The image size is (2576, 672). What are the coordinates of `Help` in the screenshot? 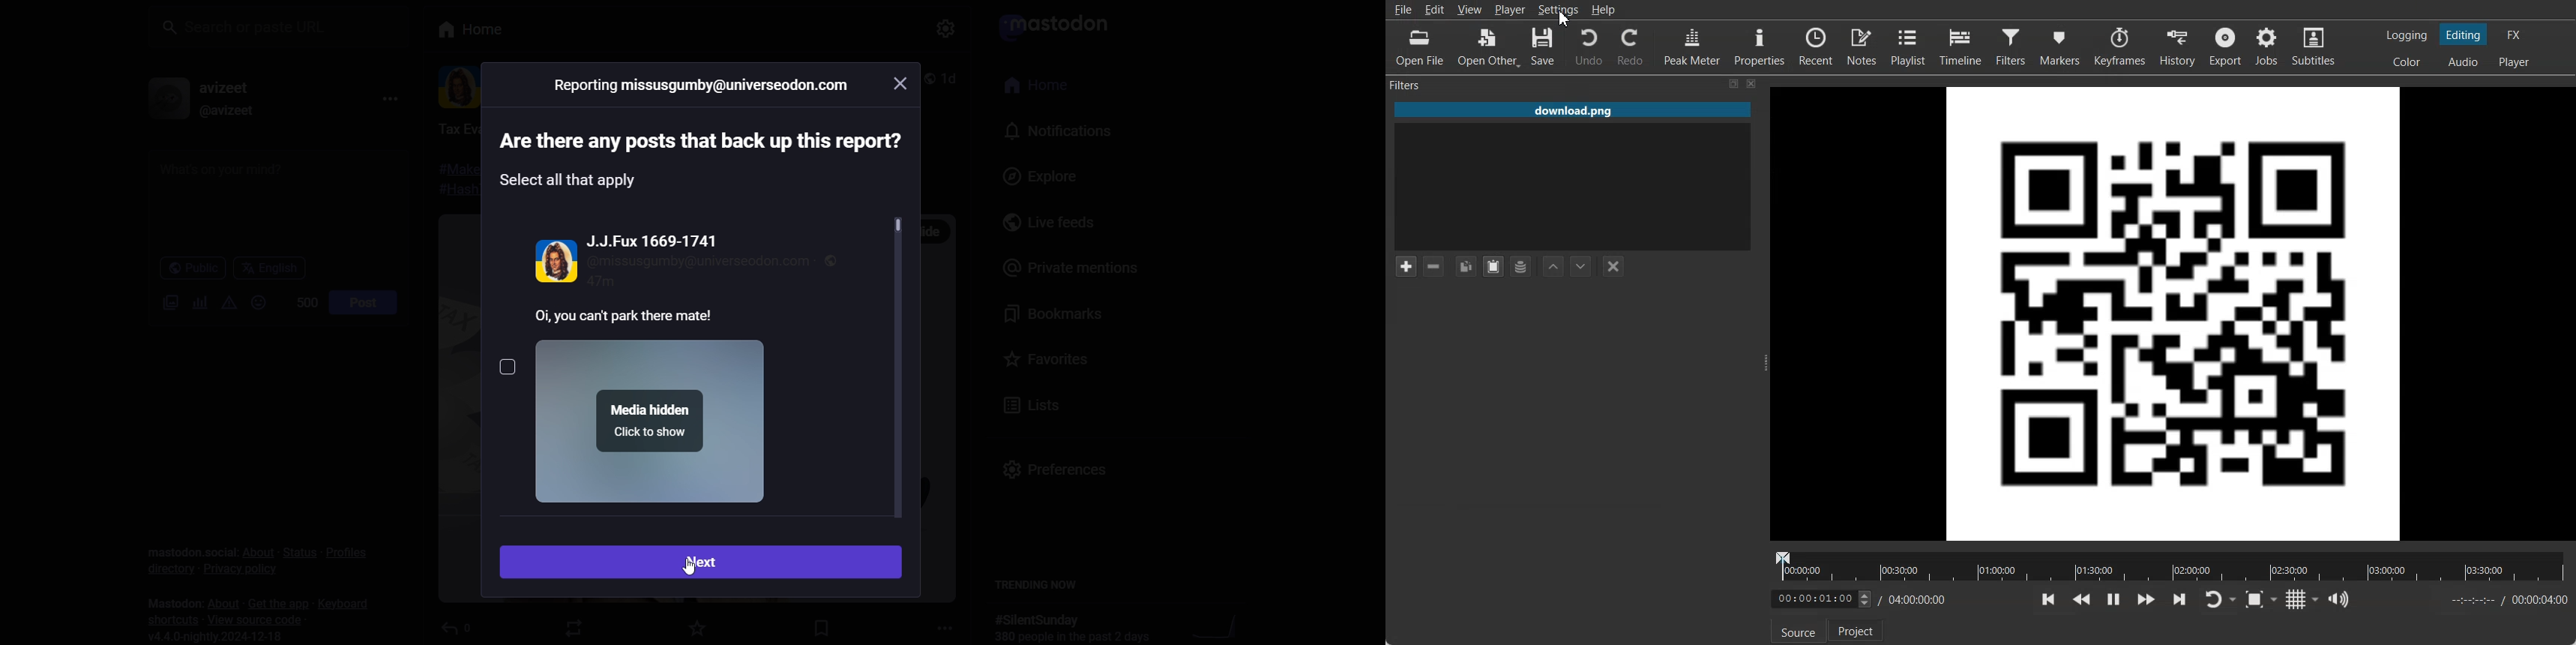 It's located at (1603, 9).